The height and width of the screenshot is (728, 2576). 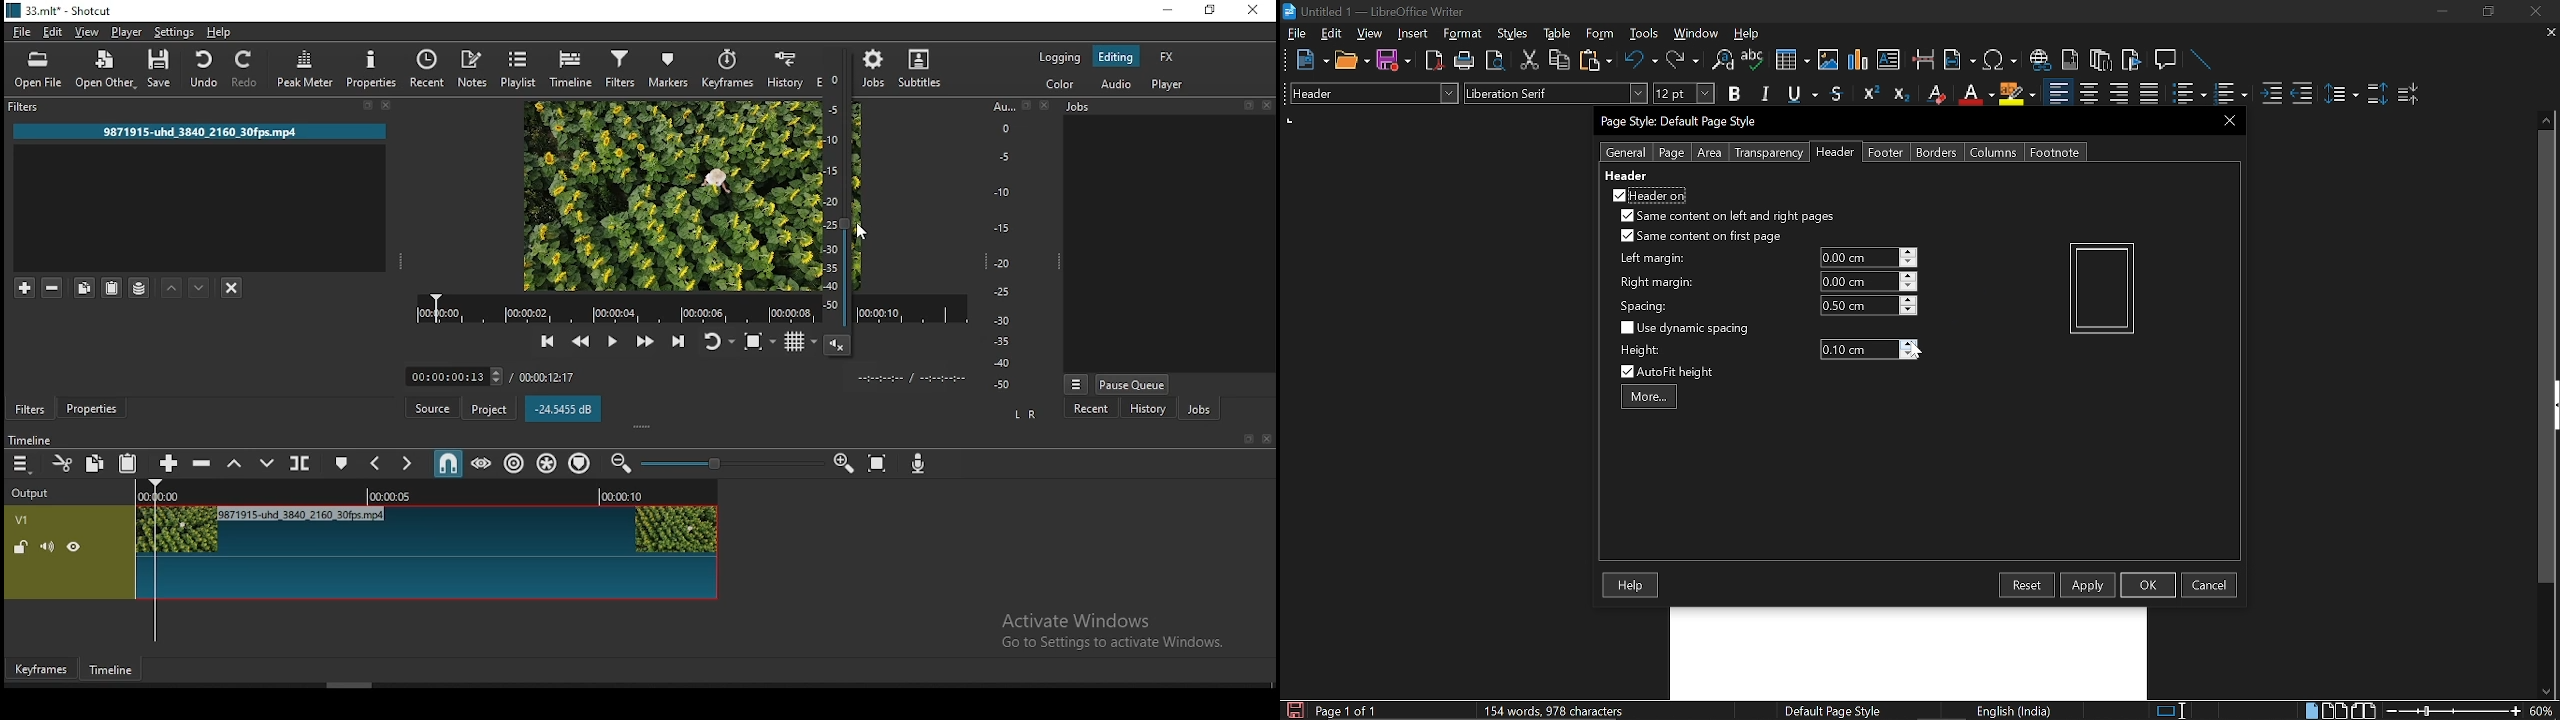 I want to click on Strike through, so click(x=1837, y=93).